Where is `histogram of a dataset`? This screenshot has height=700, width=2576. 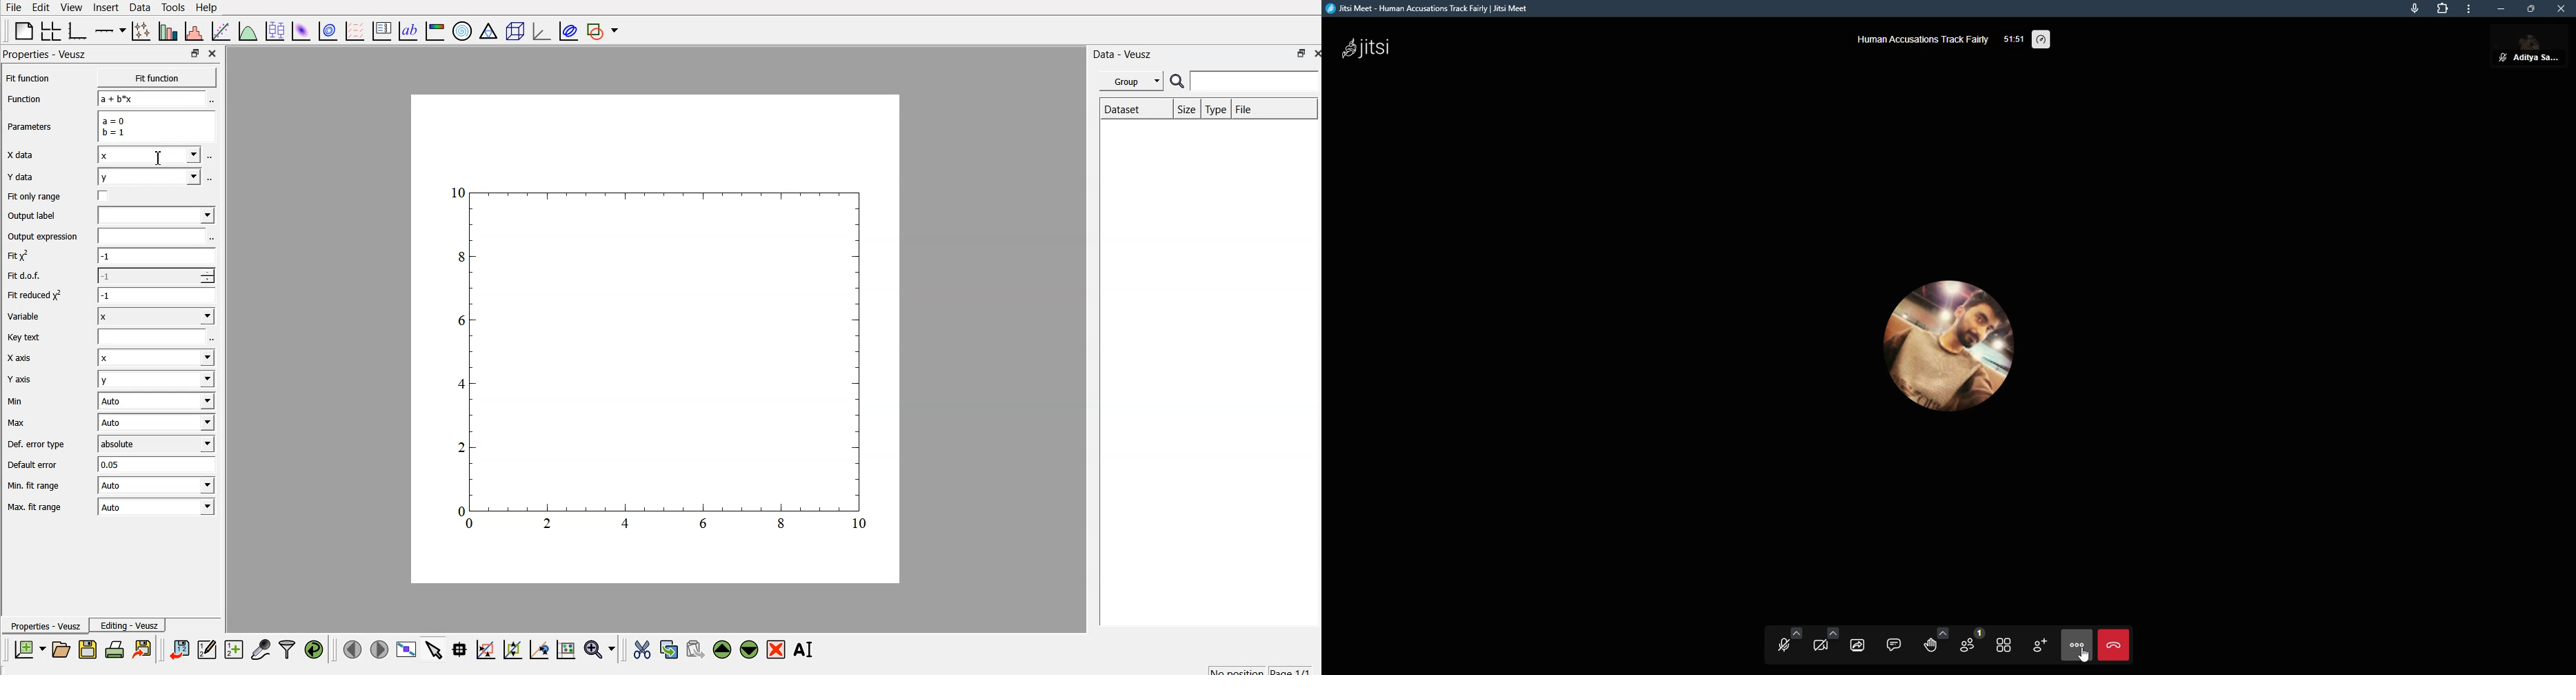 histogram of a dataset is located at coordinates (193, 31).